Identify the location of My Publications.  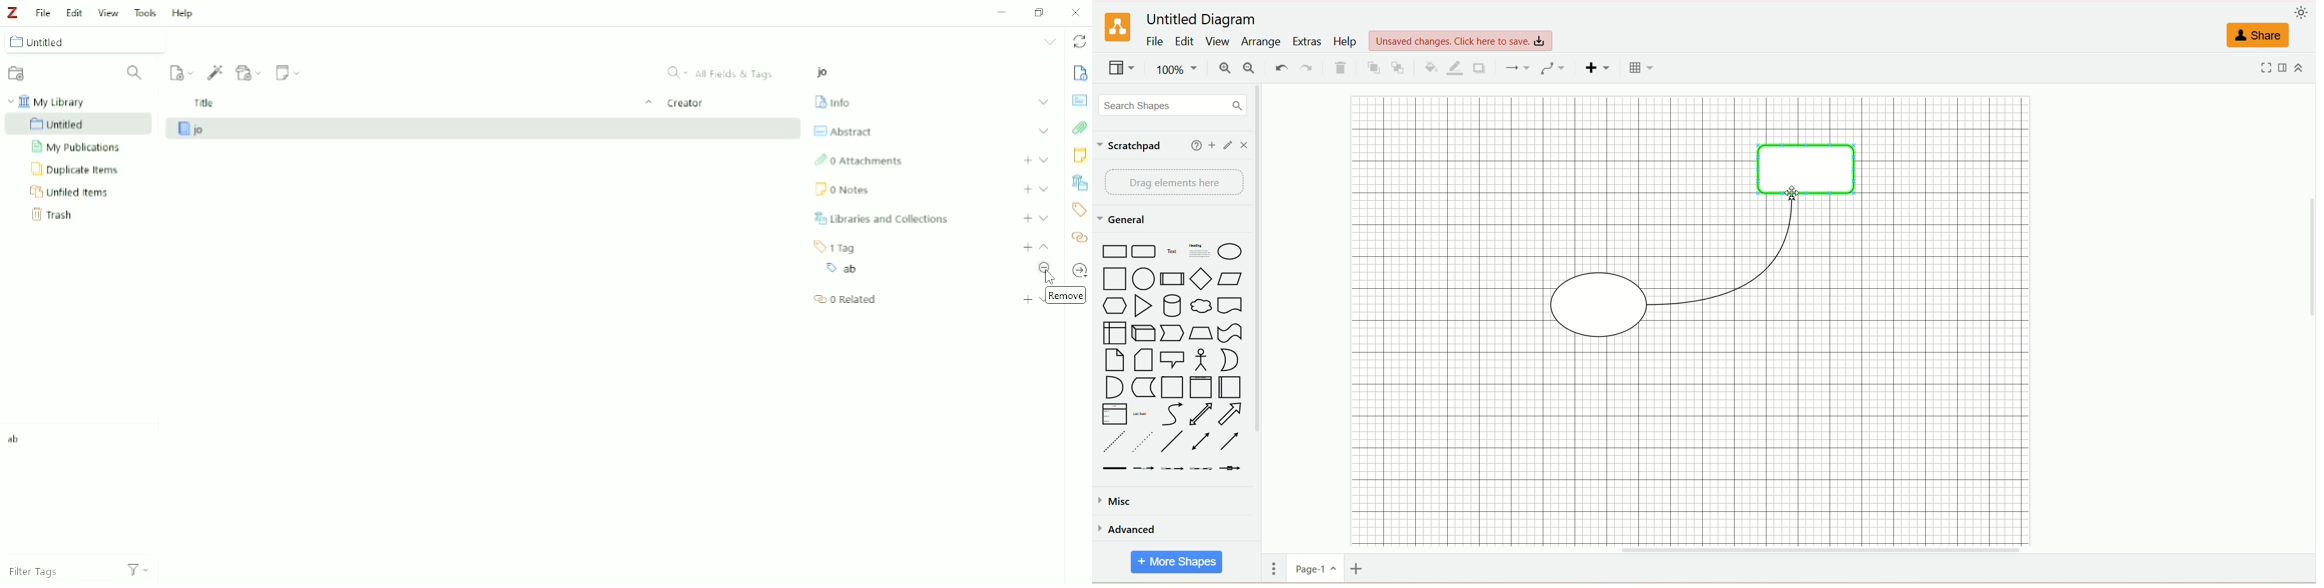
(77, 148).